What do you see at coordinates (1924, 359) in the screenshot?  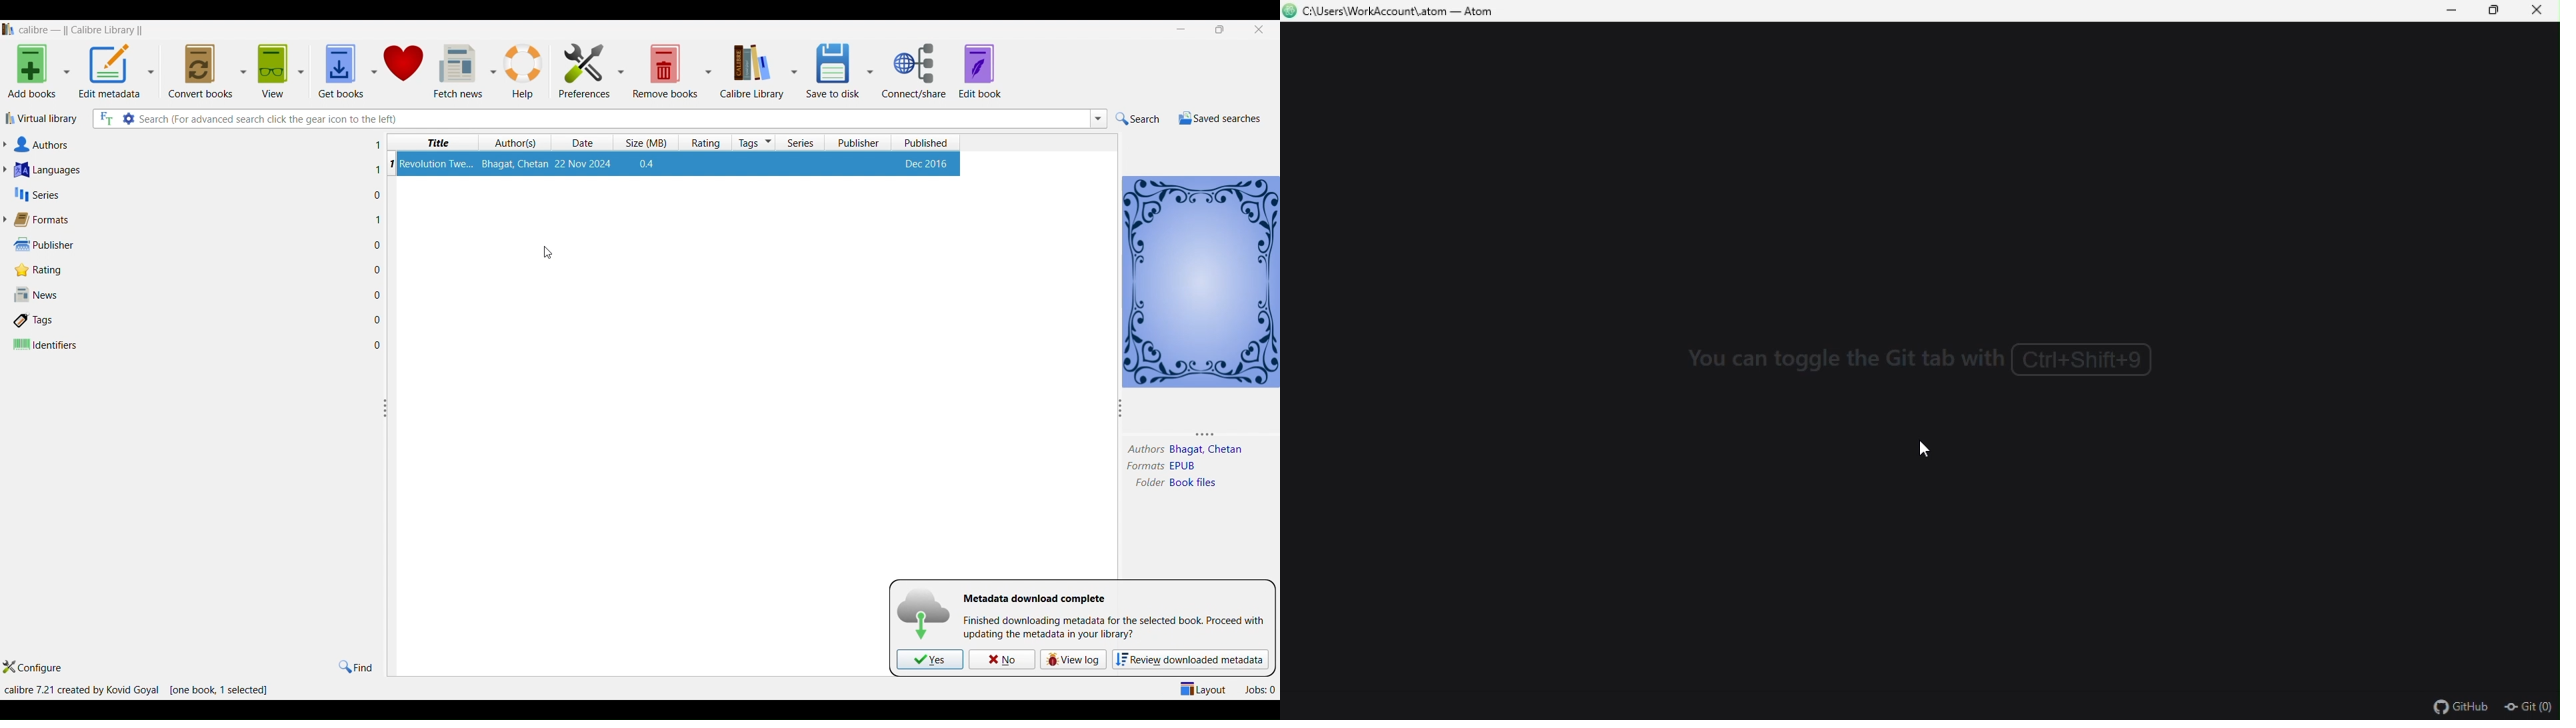 I see `text` at bounding box center [1924, 359].